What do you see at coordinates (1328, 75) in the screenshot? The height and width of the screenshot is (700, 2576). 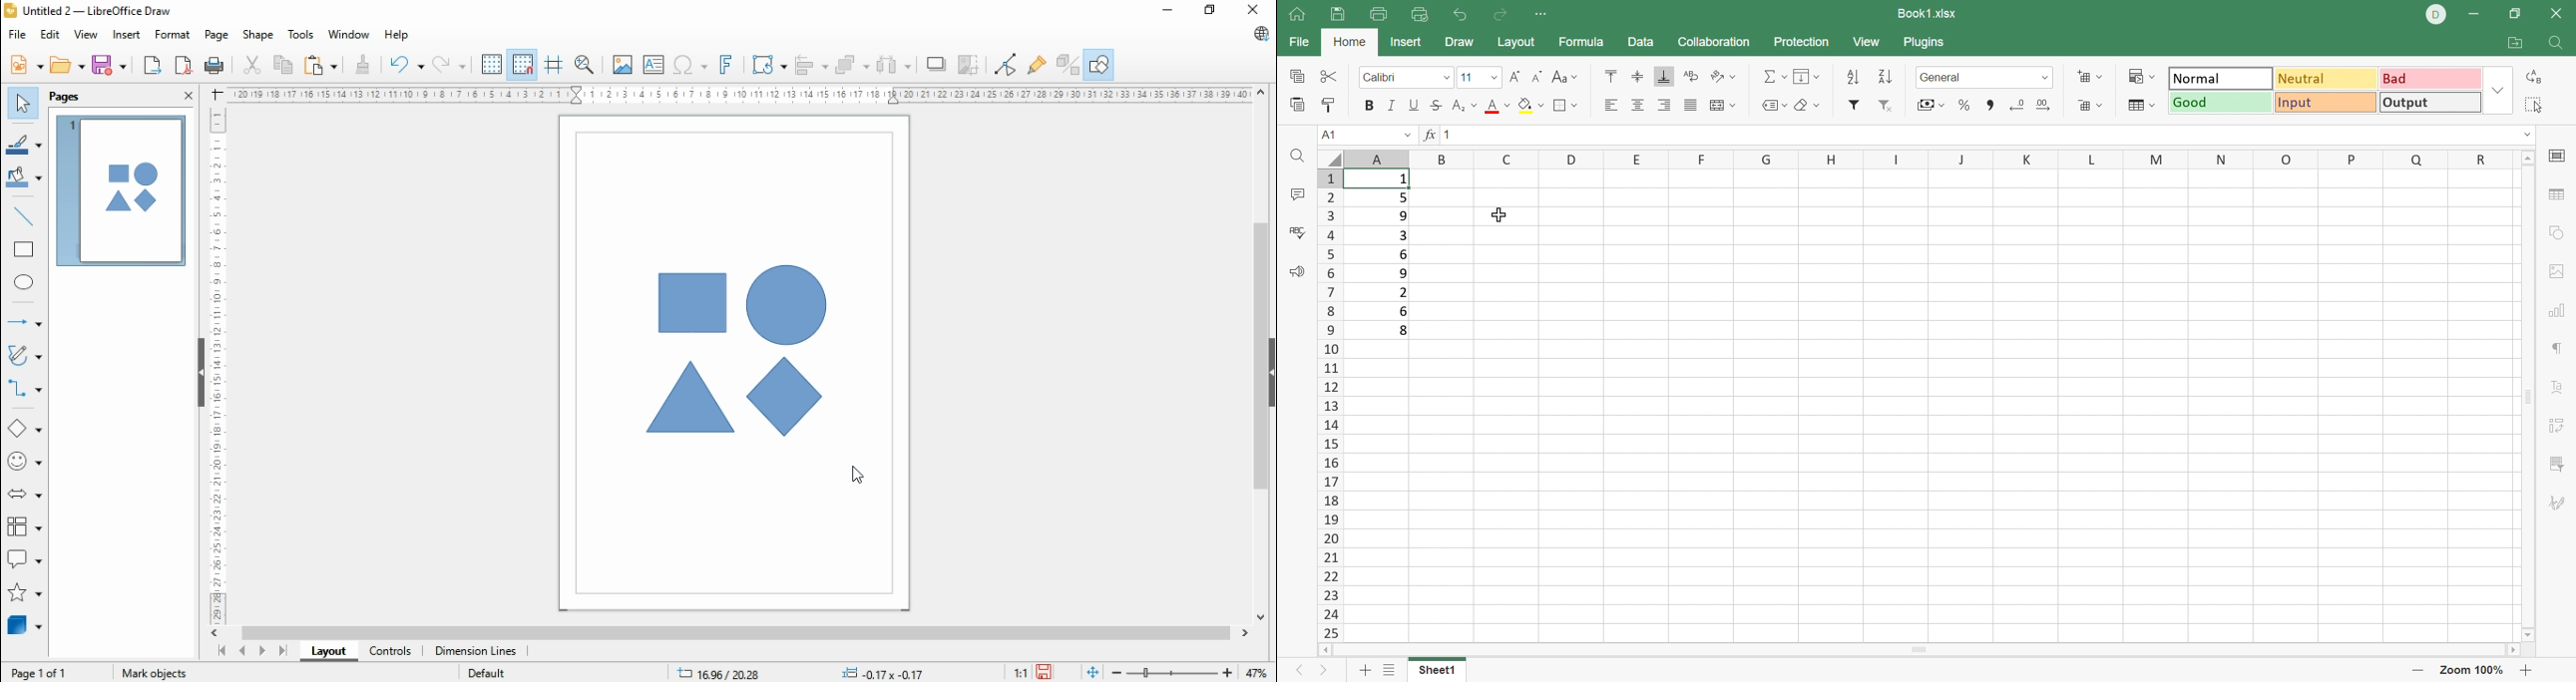 I see `Cut` at bounding box center [1328, 75].